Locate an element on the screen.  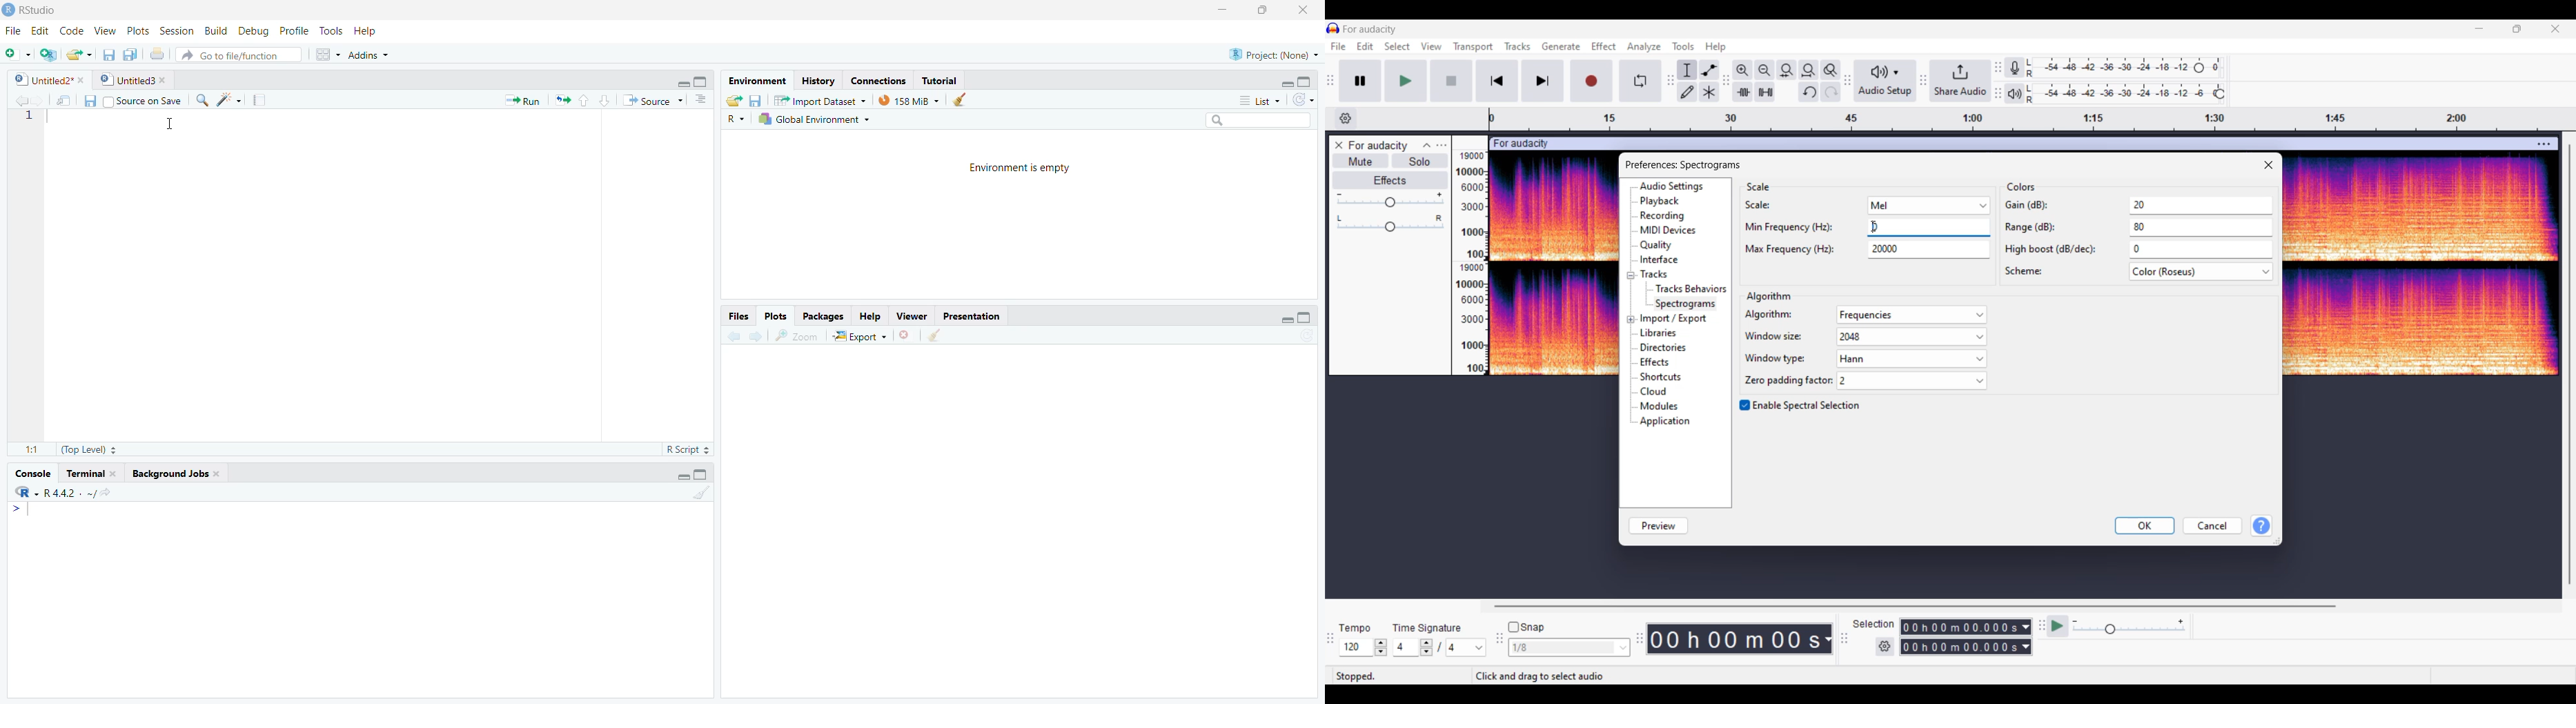
cloud is located at coordinates (1659, 392).